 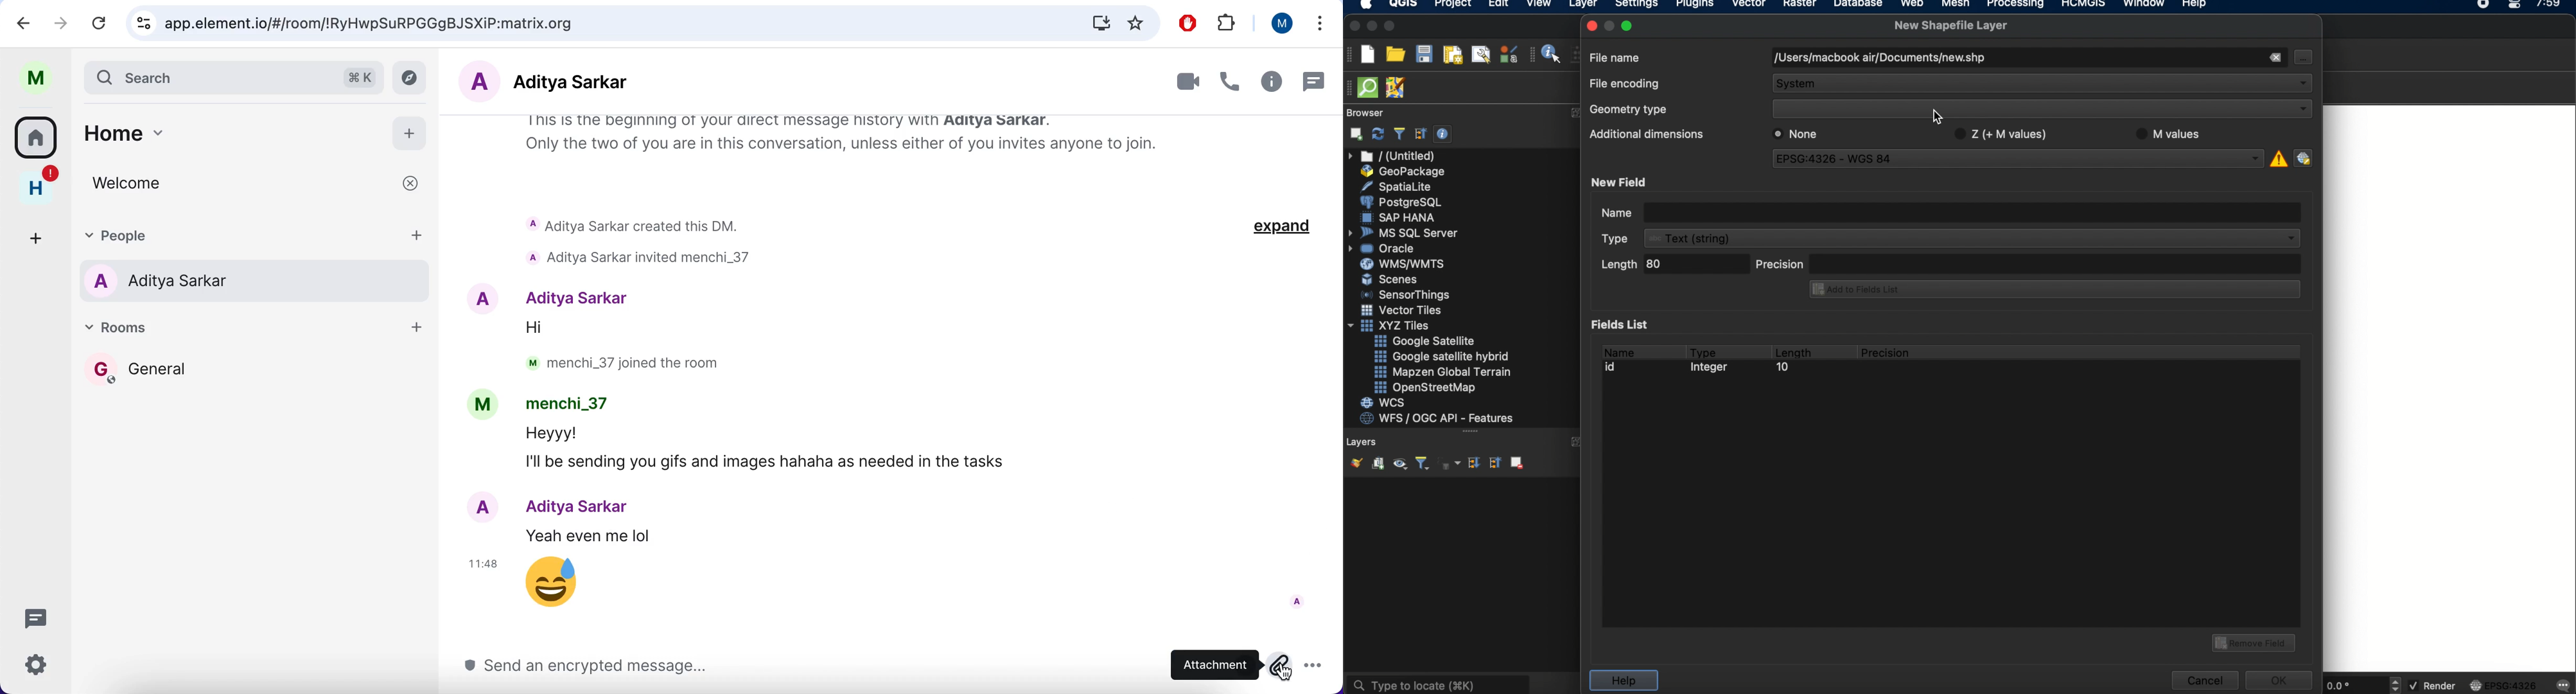 What do you see at coordinates (37, 185) in the screenshot?
I see `home` at bounding box center [37, 185].